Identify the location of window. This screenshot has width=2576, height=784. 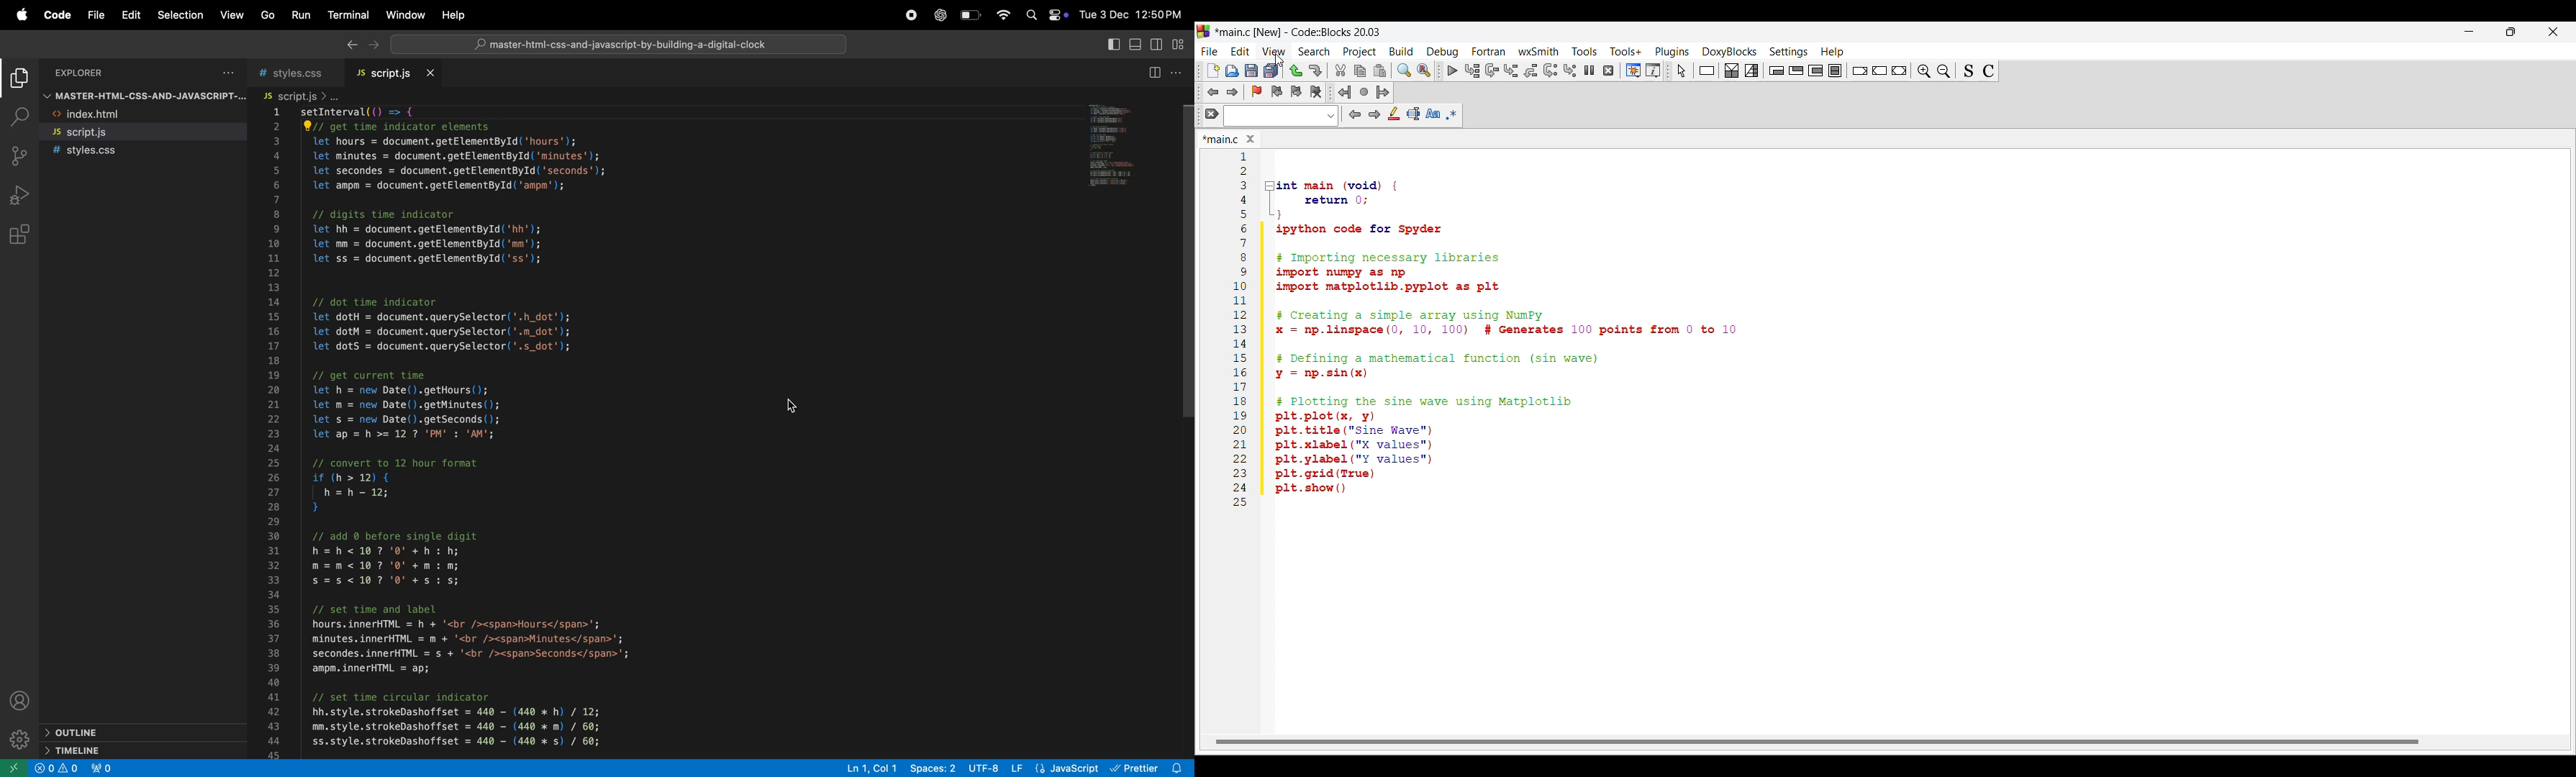
(406, 15).